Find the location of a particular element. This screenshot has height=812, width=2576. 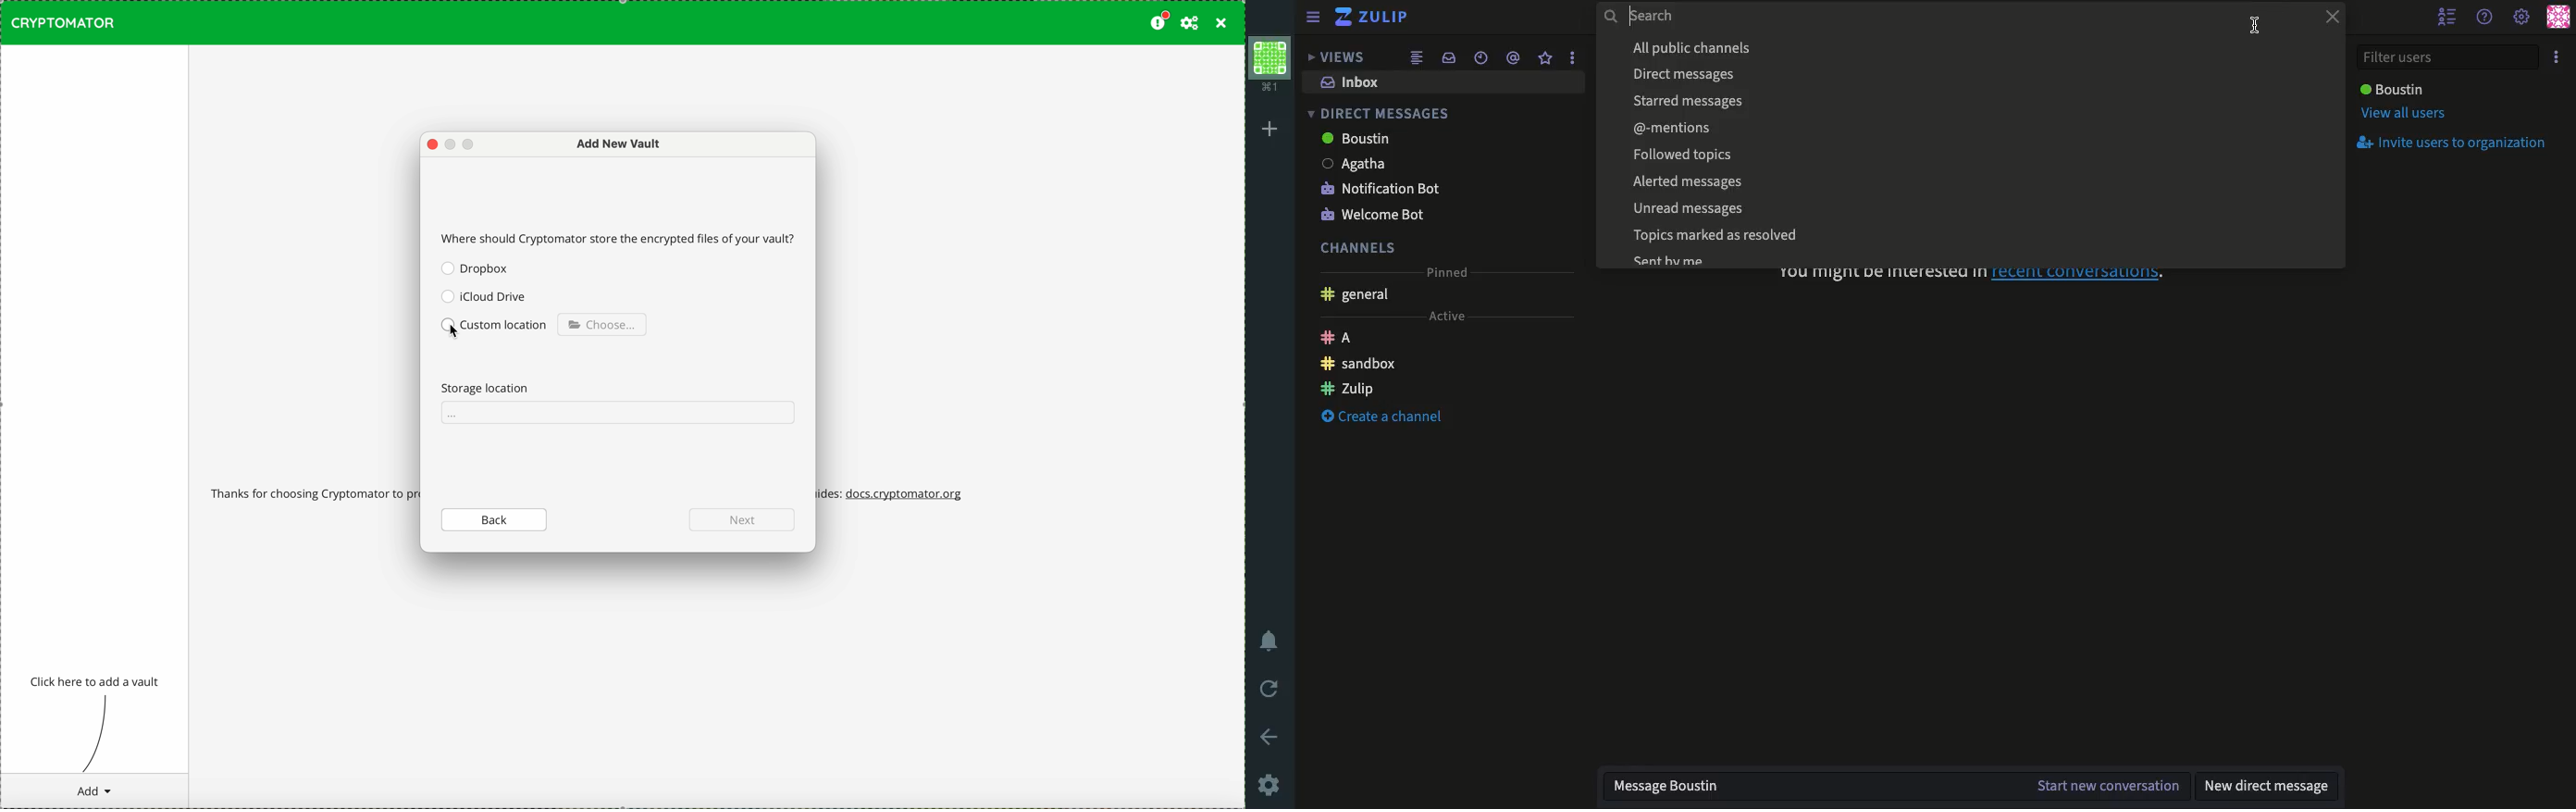

Tagged is located at coordinates (1512, 58).